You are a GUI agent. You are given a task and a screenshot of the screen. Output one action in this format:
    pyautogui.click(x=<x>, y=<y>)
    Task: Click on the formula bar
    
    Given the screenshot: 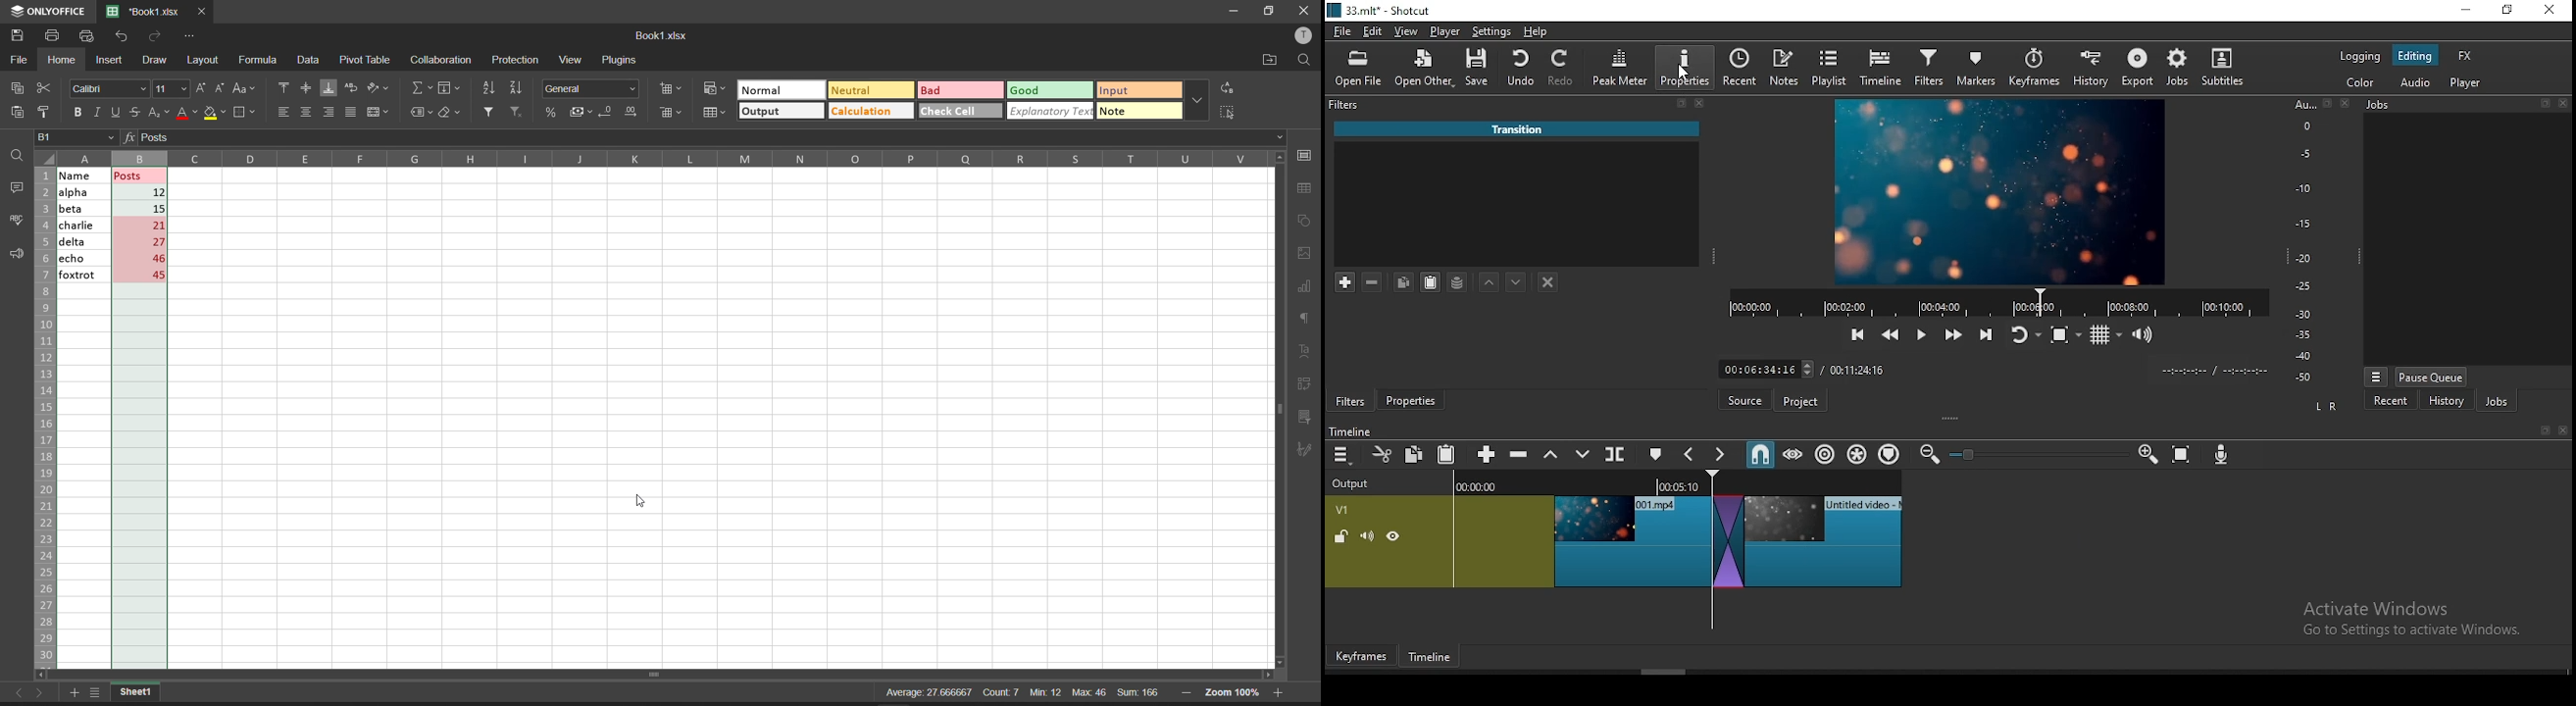 What is the action you would take?
    pyautogui.click(x=715, y=139)
    